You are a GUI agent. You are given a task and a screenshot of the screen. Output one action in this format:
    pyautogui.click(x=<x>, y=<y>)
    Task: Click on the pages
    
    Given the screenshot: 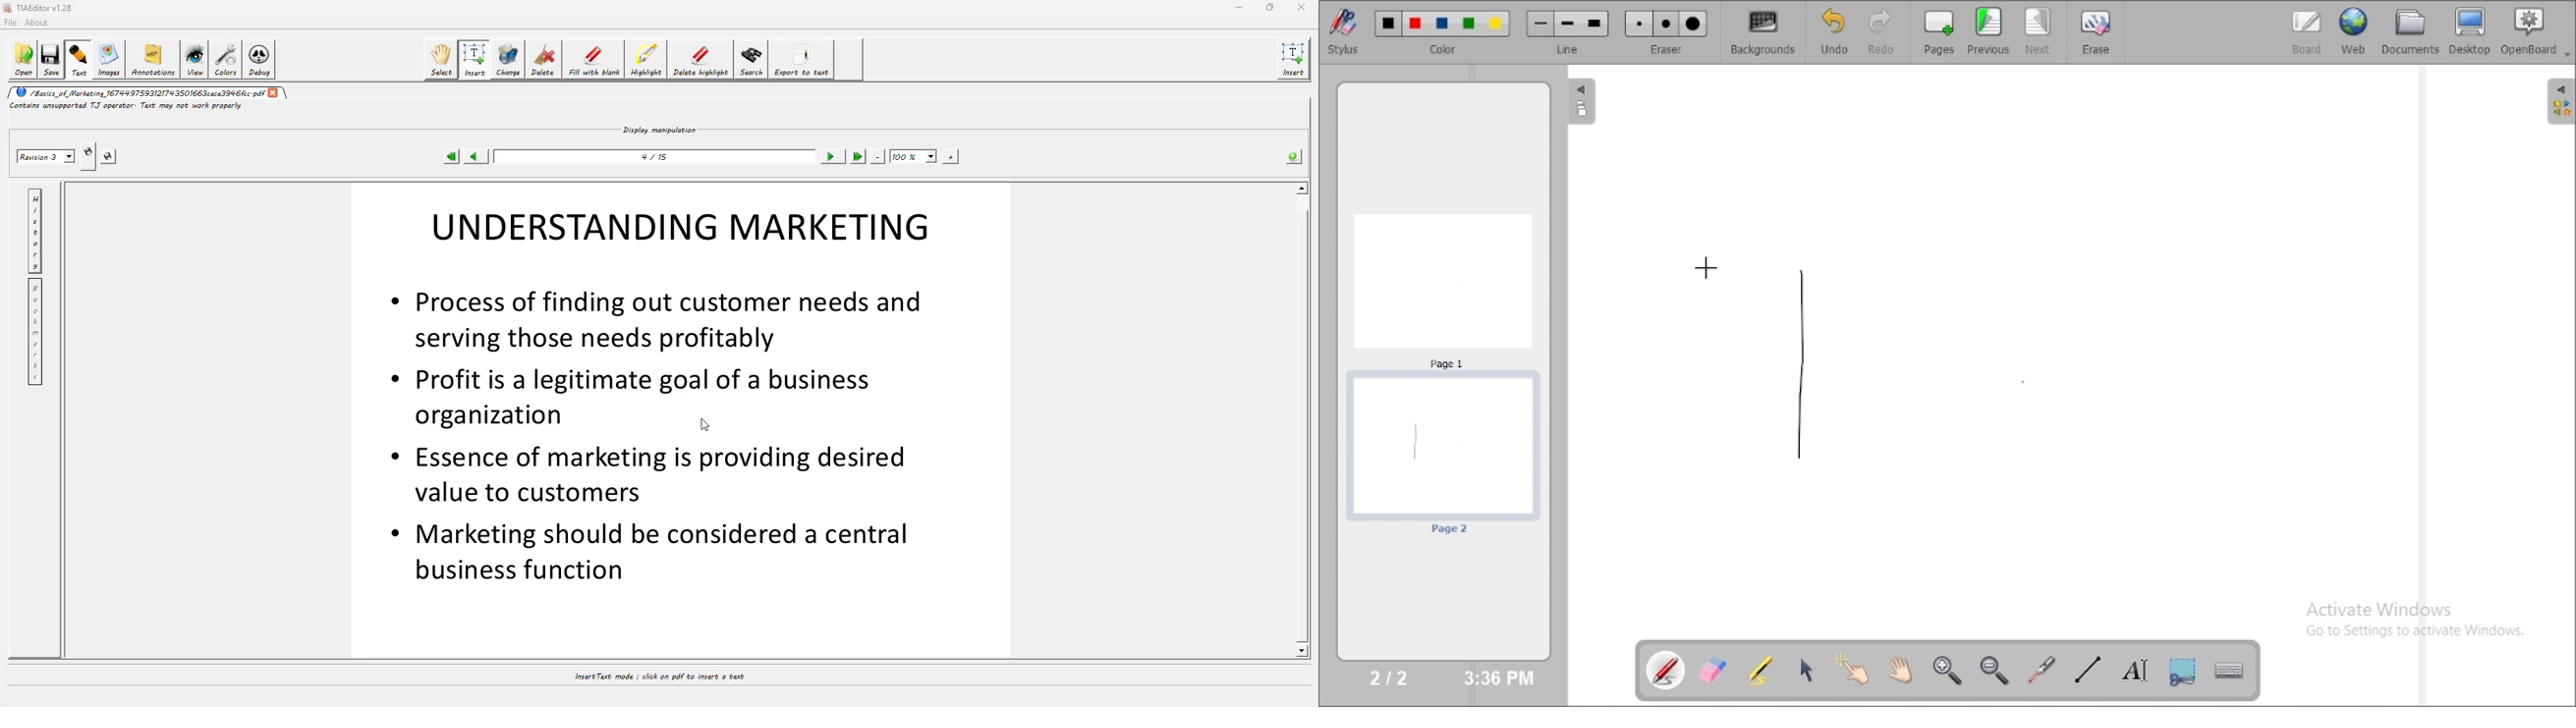 What is the action you would take?
    pyautogui.click(x=1939, y=31)
    